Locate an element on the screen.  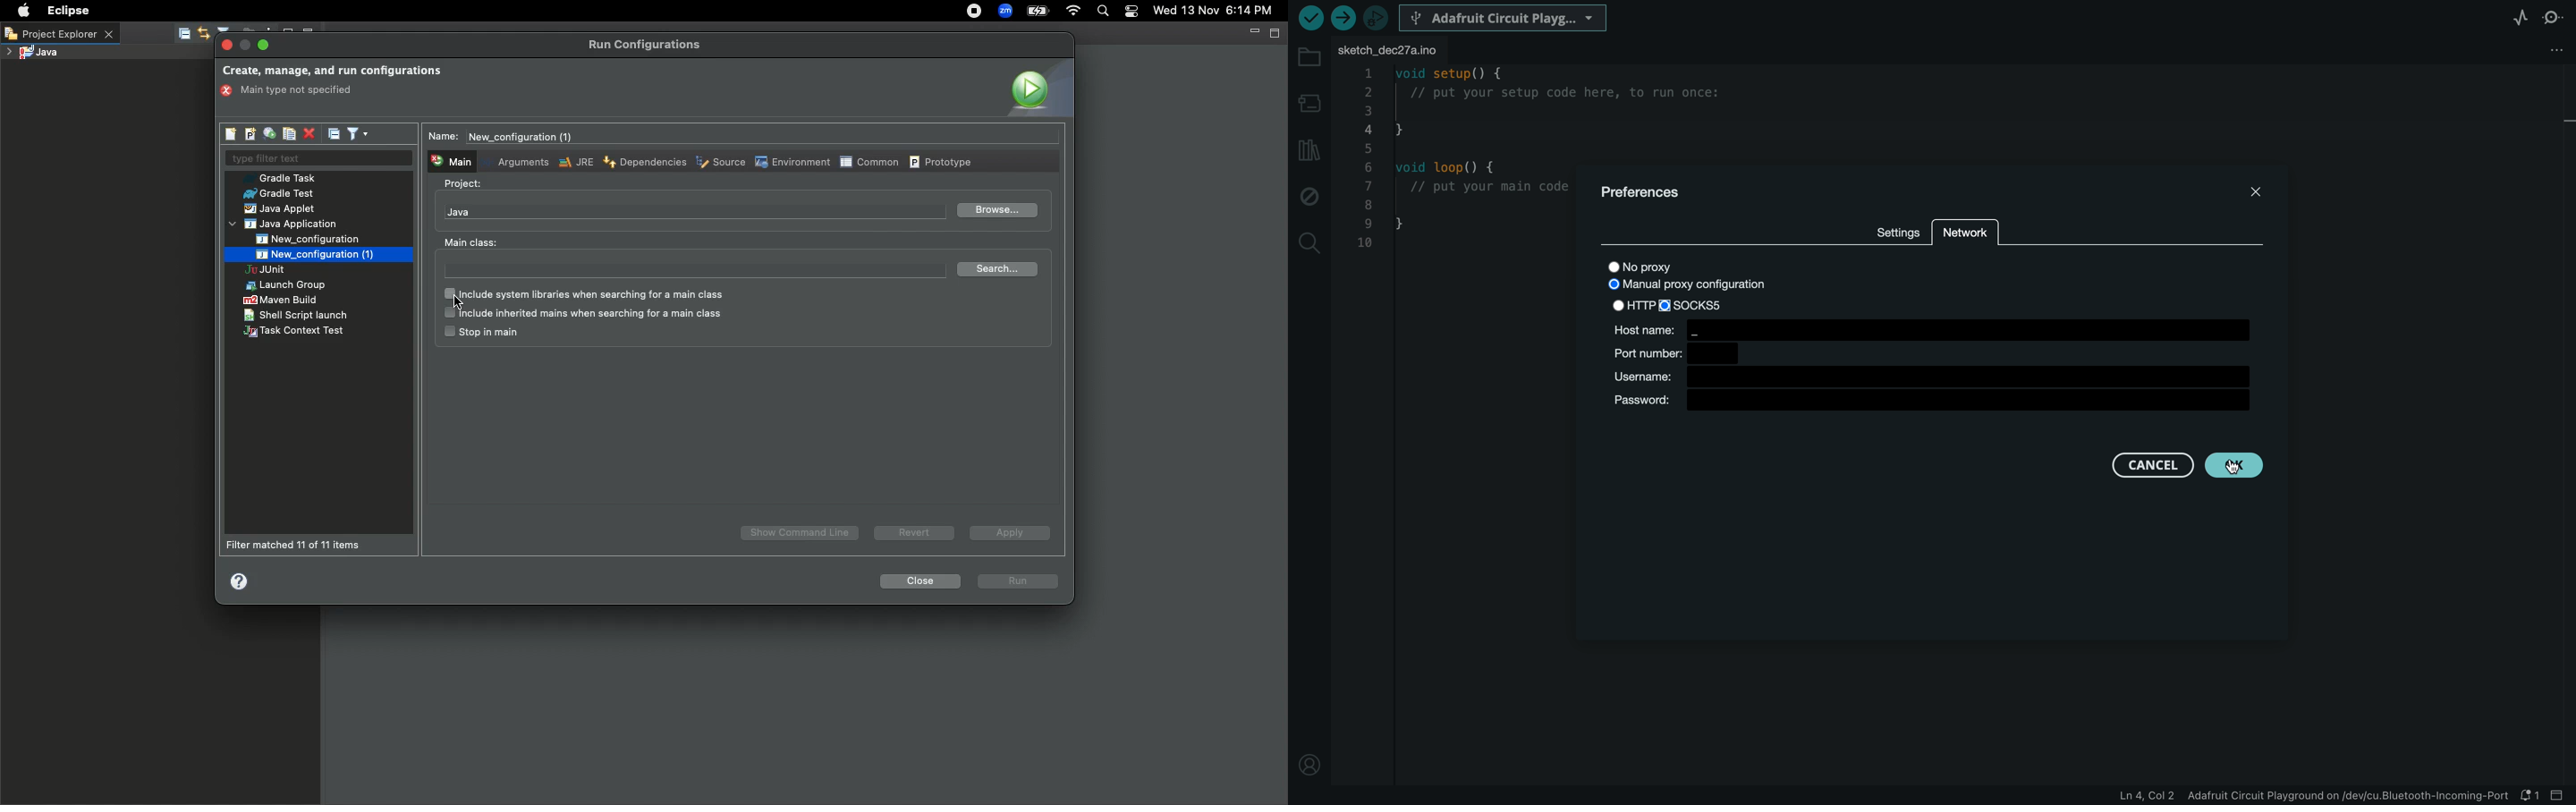
Maximize is located at coordinates (1276, 32).